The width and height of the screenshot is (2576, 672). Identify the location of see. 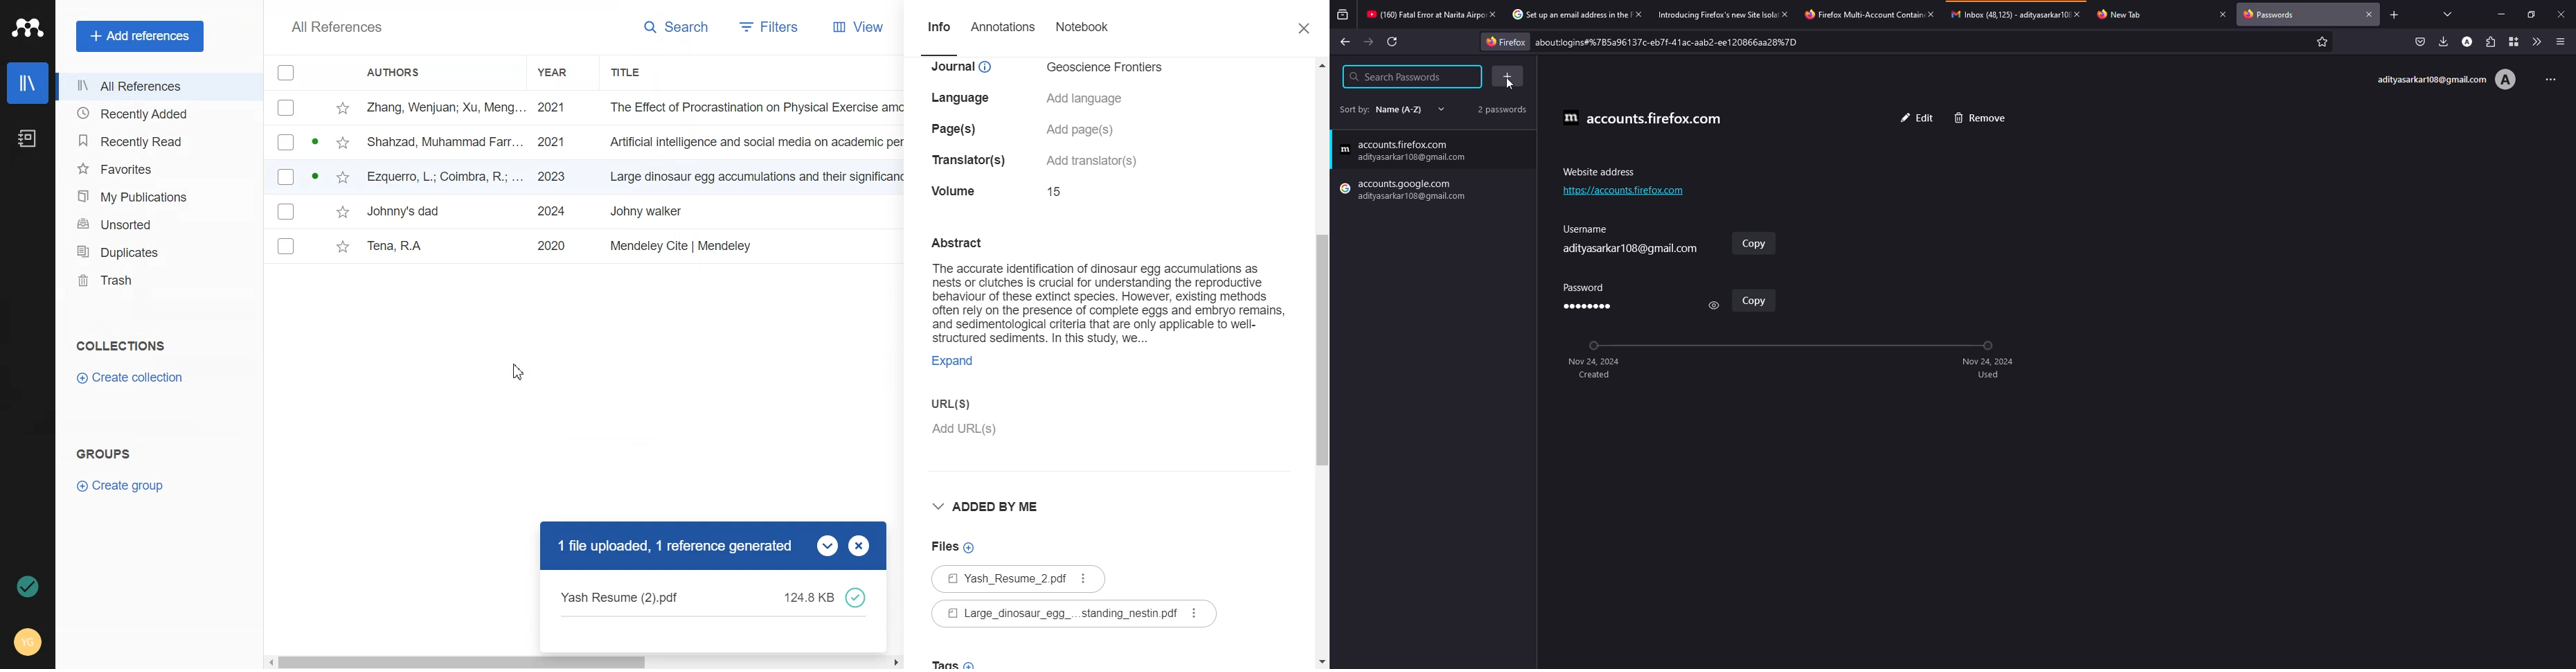
(1709, 303).